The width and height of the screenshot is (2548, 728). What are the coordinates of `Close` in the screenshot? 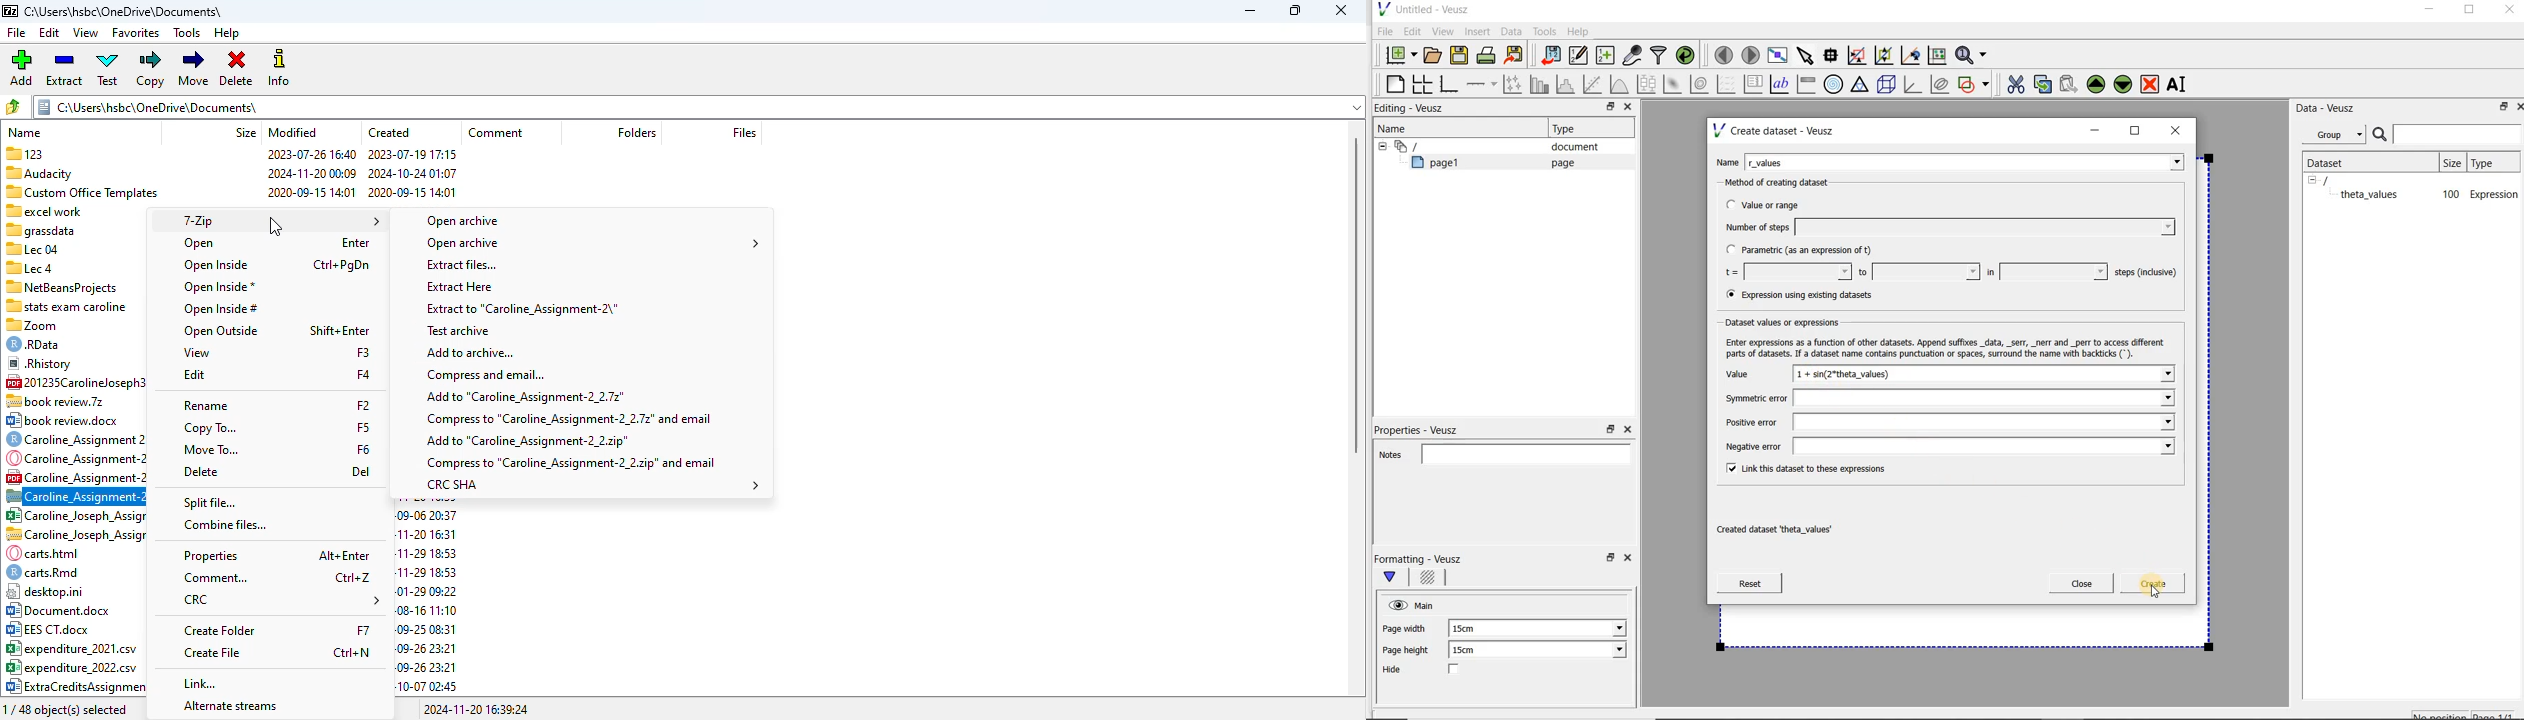 It's located at (2518, 106).